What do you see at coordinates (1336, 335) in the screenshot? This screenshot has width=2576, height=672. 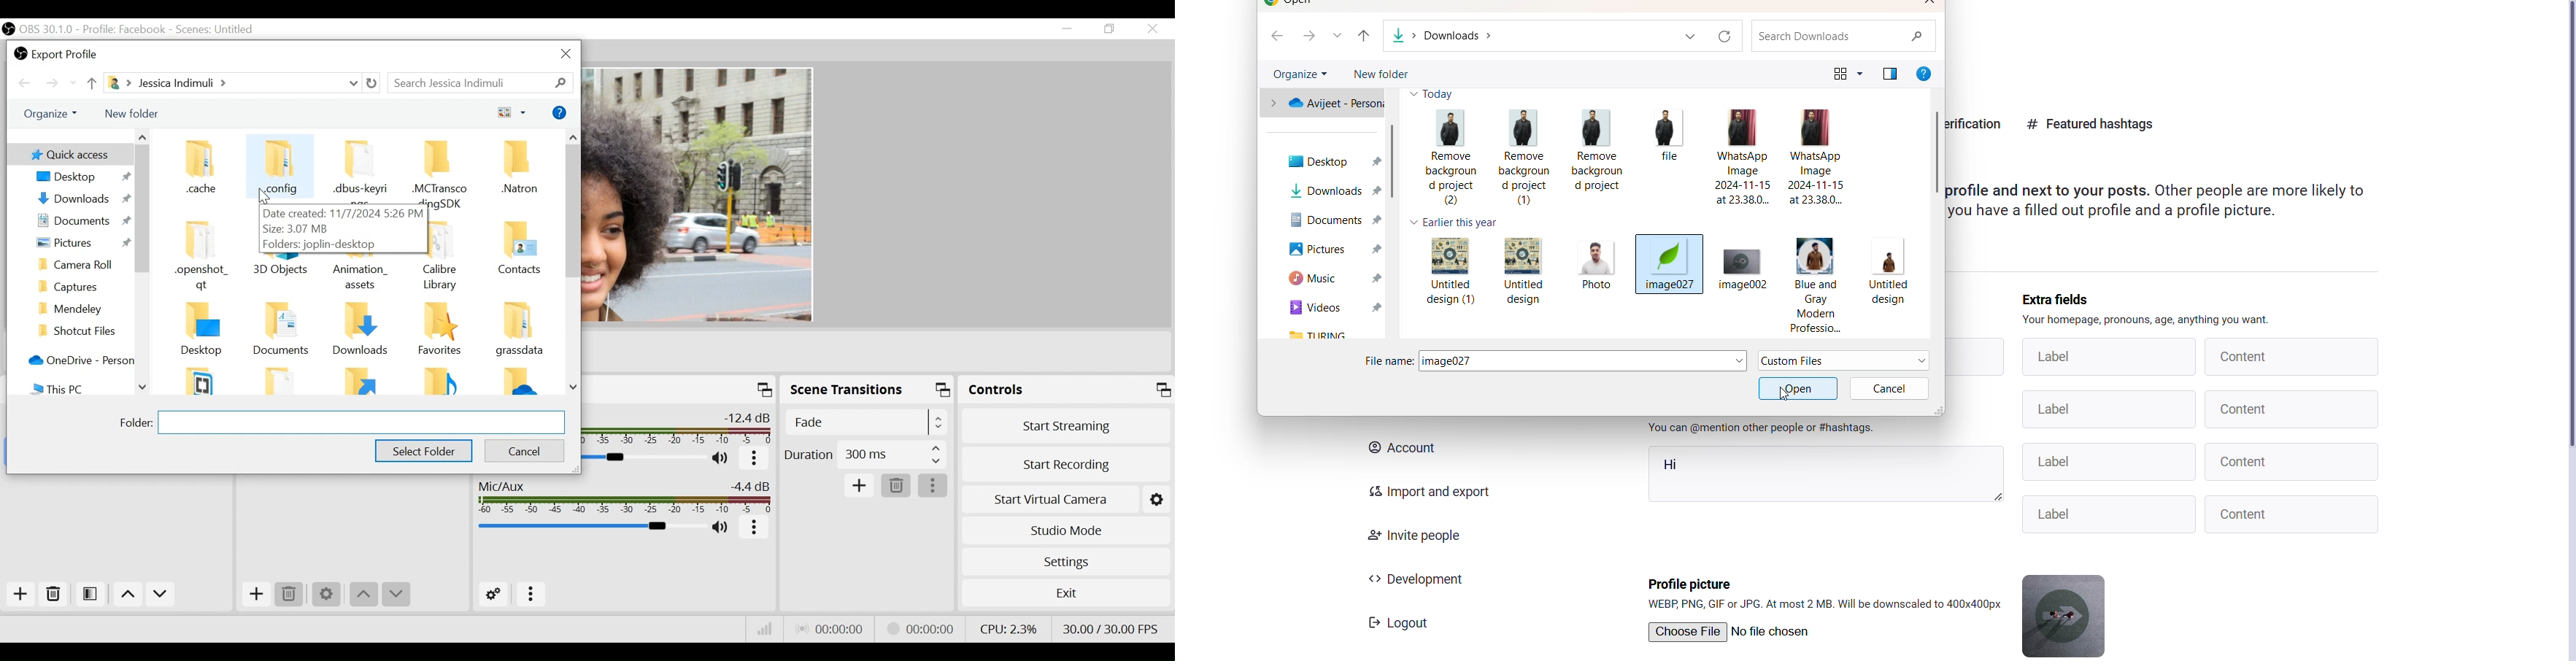 I see `turing` at bounding box center [1336, 335].